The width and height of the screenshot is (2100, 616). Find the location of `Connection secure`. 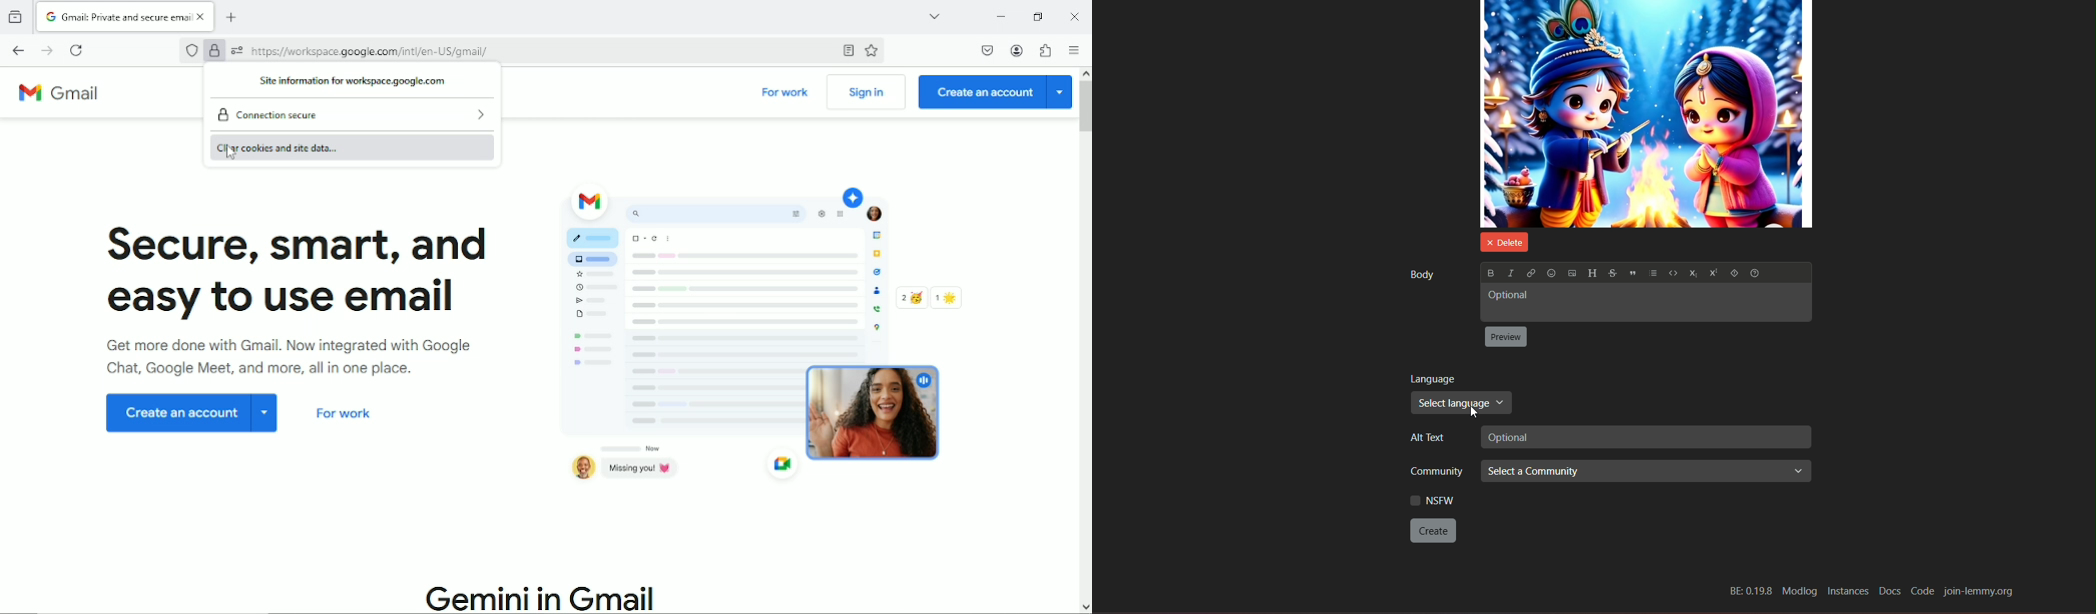

Connection secure is located at coordinates (273, 115).